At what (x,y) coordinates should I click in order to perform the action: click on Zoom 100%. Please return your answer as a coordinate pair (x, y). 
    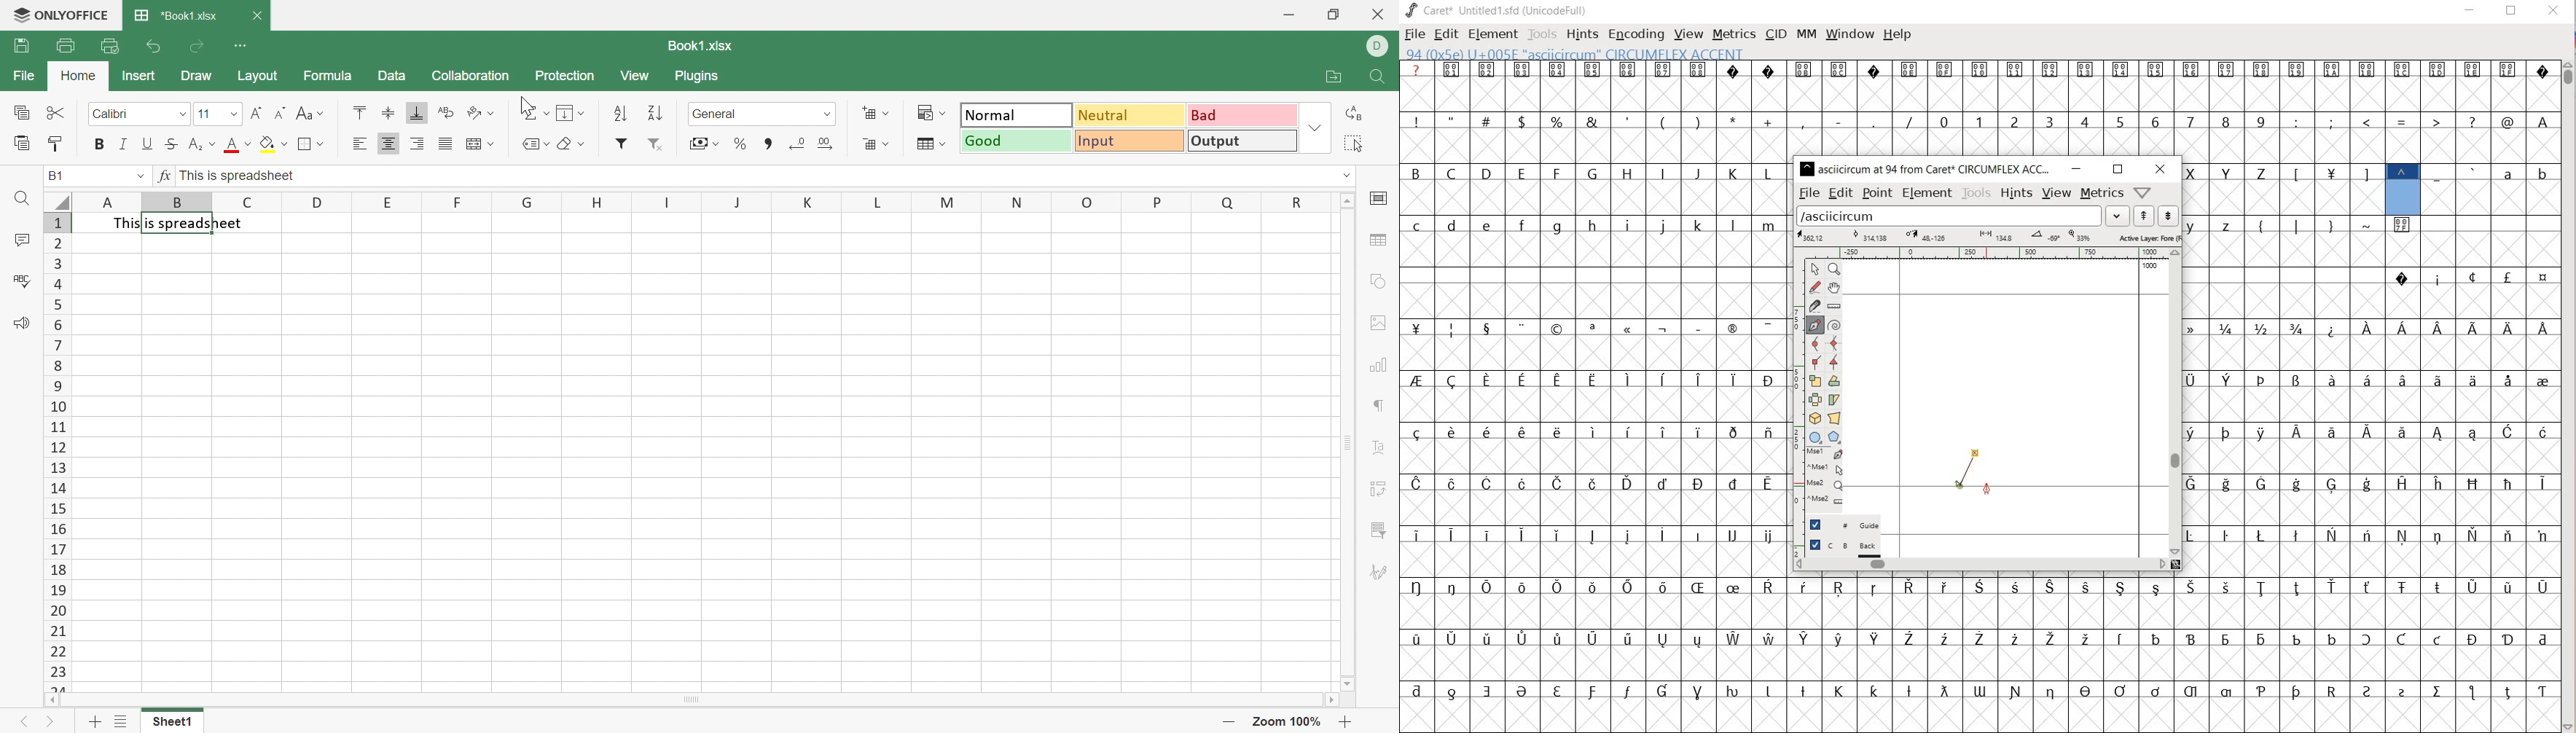
    Looking at the image, I should click on (1285, 721).